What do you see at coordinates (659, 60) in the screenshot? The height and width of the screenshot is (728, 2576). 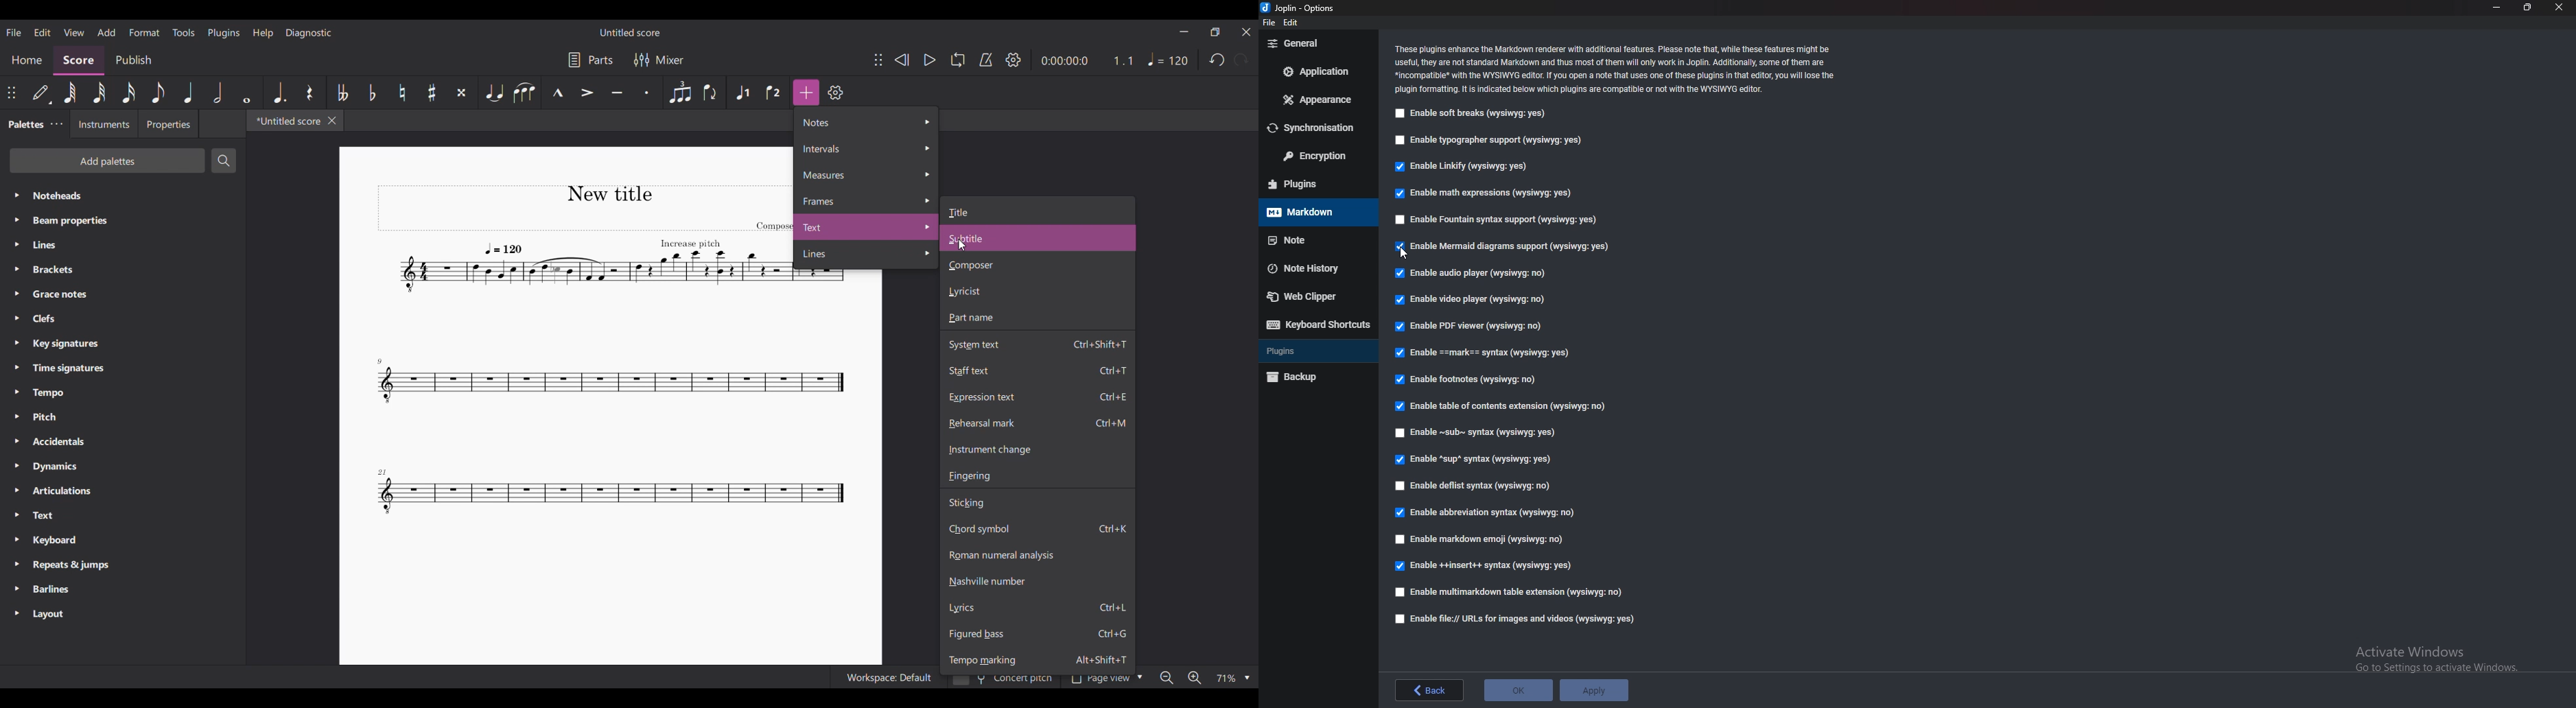 I see `Mixer settings` at bounding box center [659, 60].